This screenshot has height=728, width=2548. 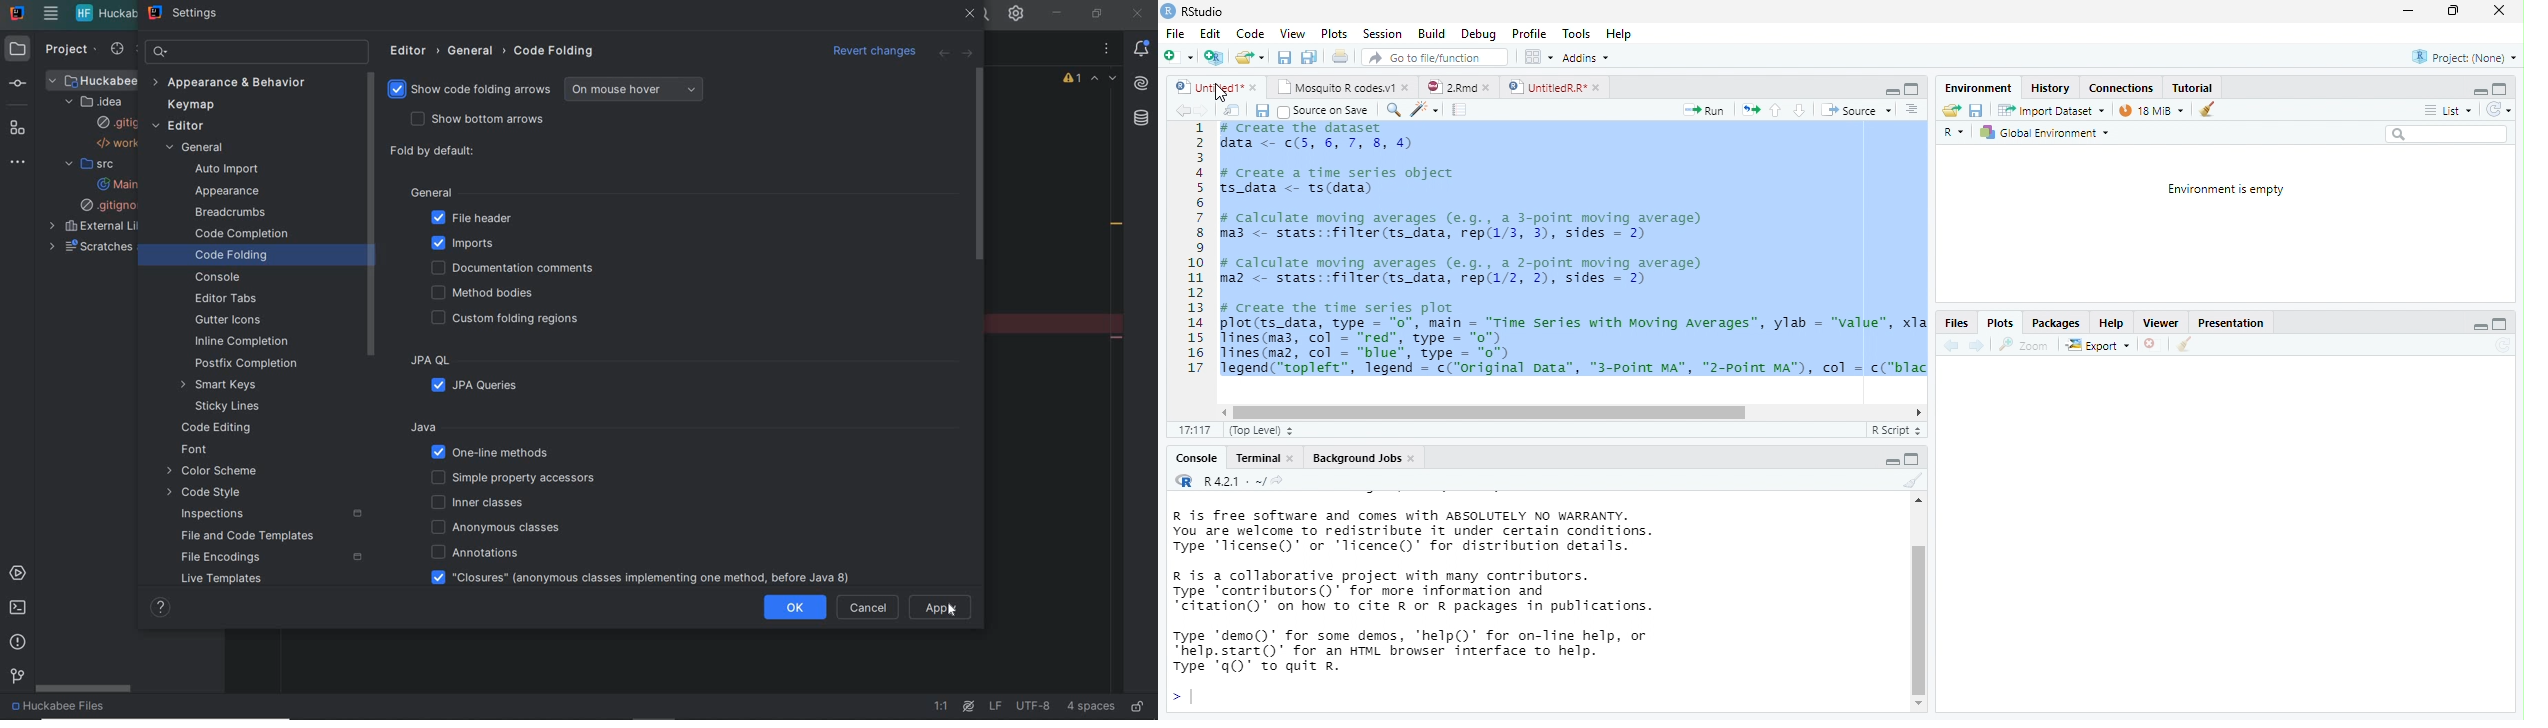 I want to click on minimize, so click(x=1912, y=458).